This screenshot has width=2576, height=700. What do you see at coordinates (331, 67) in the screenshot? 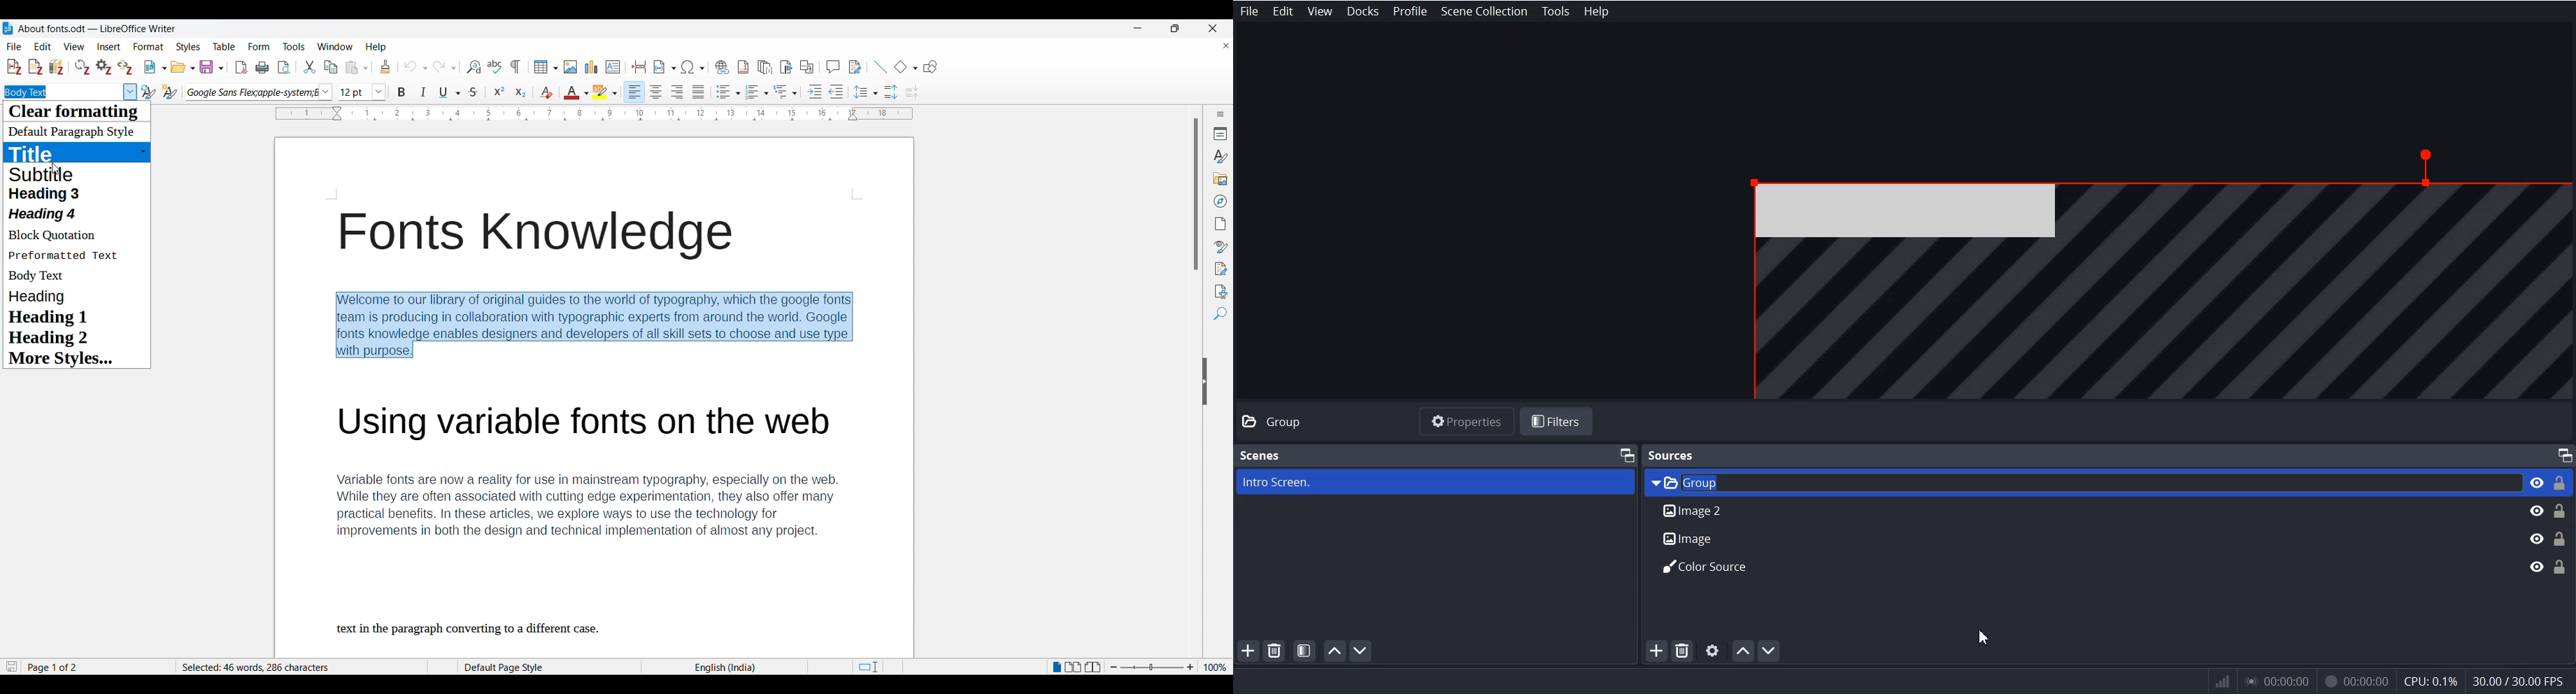
I see `Copy` at bounding box center [331, 67].